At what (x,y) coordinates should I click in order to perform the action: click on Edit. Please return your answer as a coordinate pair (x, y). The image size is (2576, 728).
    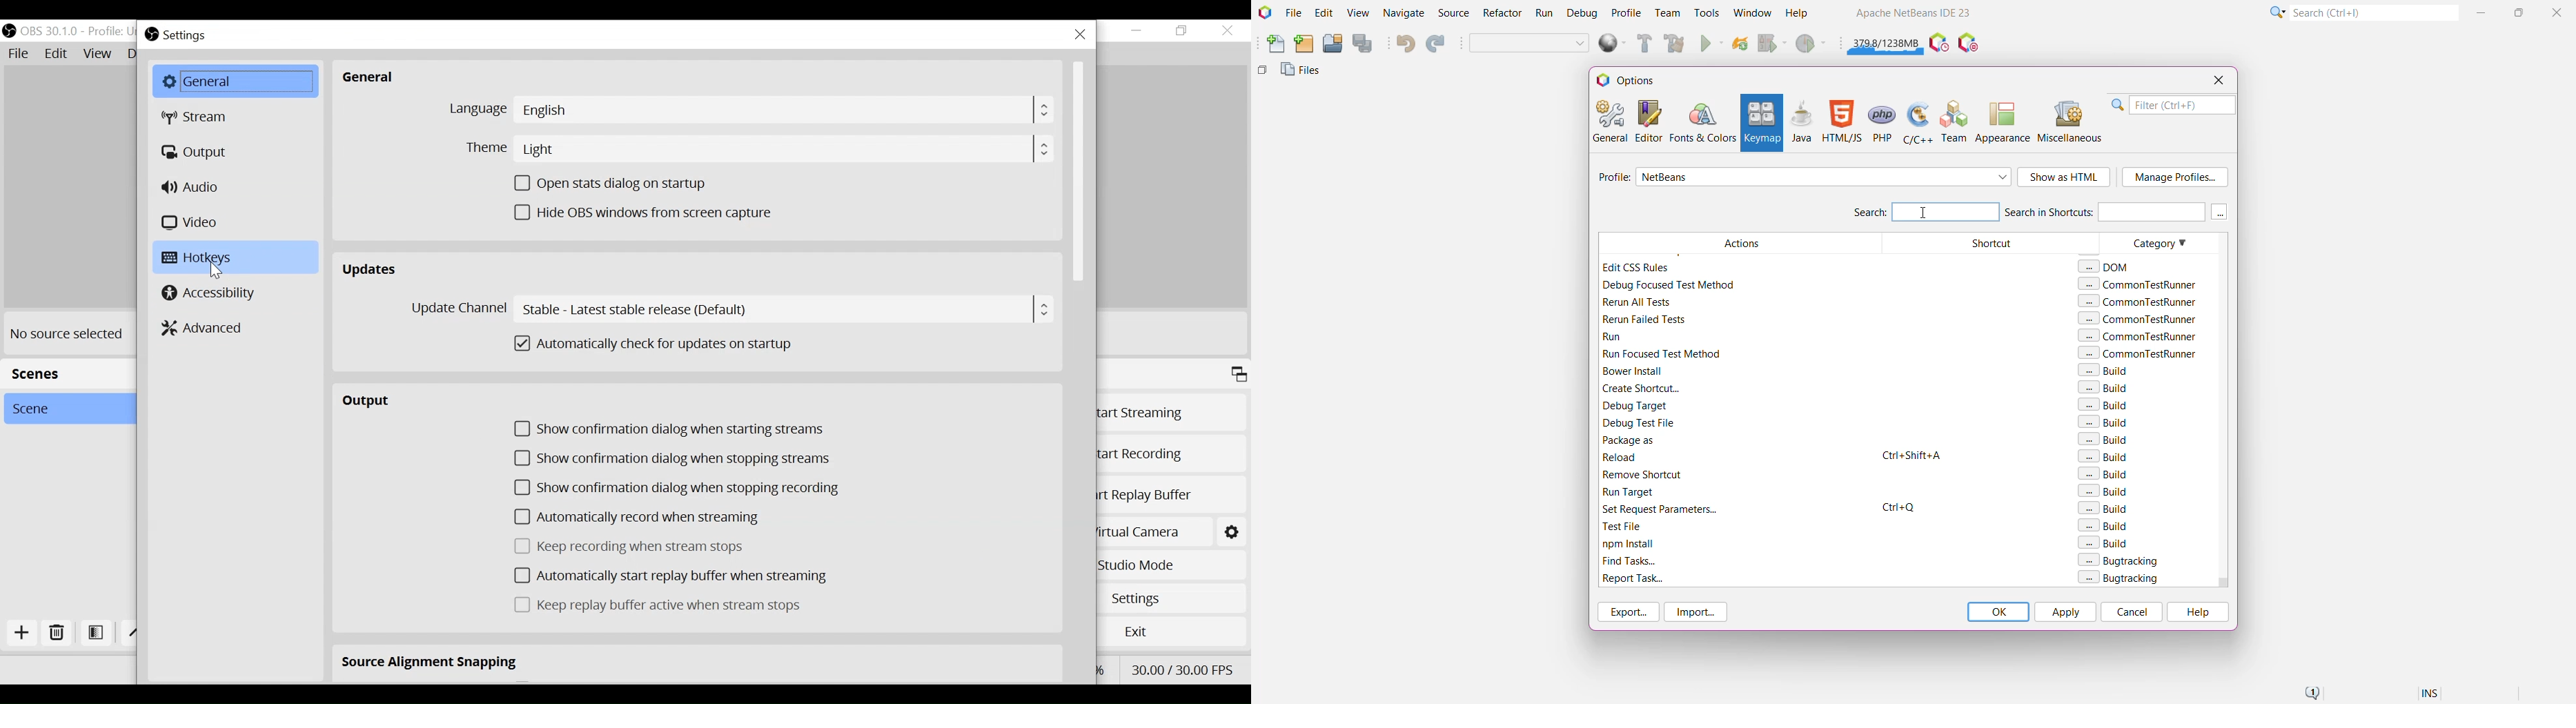
    Looking at the image, I should click on (57, 54).